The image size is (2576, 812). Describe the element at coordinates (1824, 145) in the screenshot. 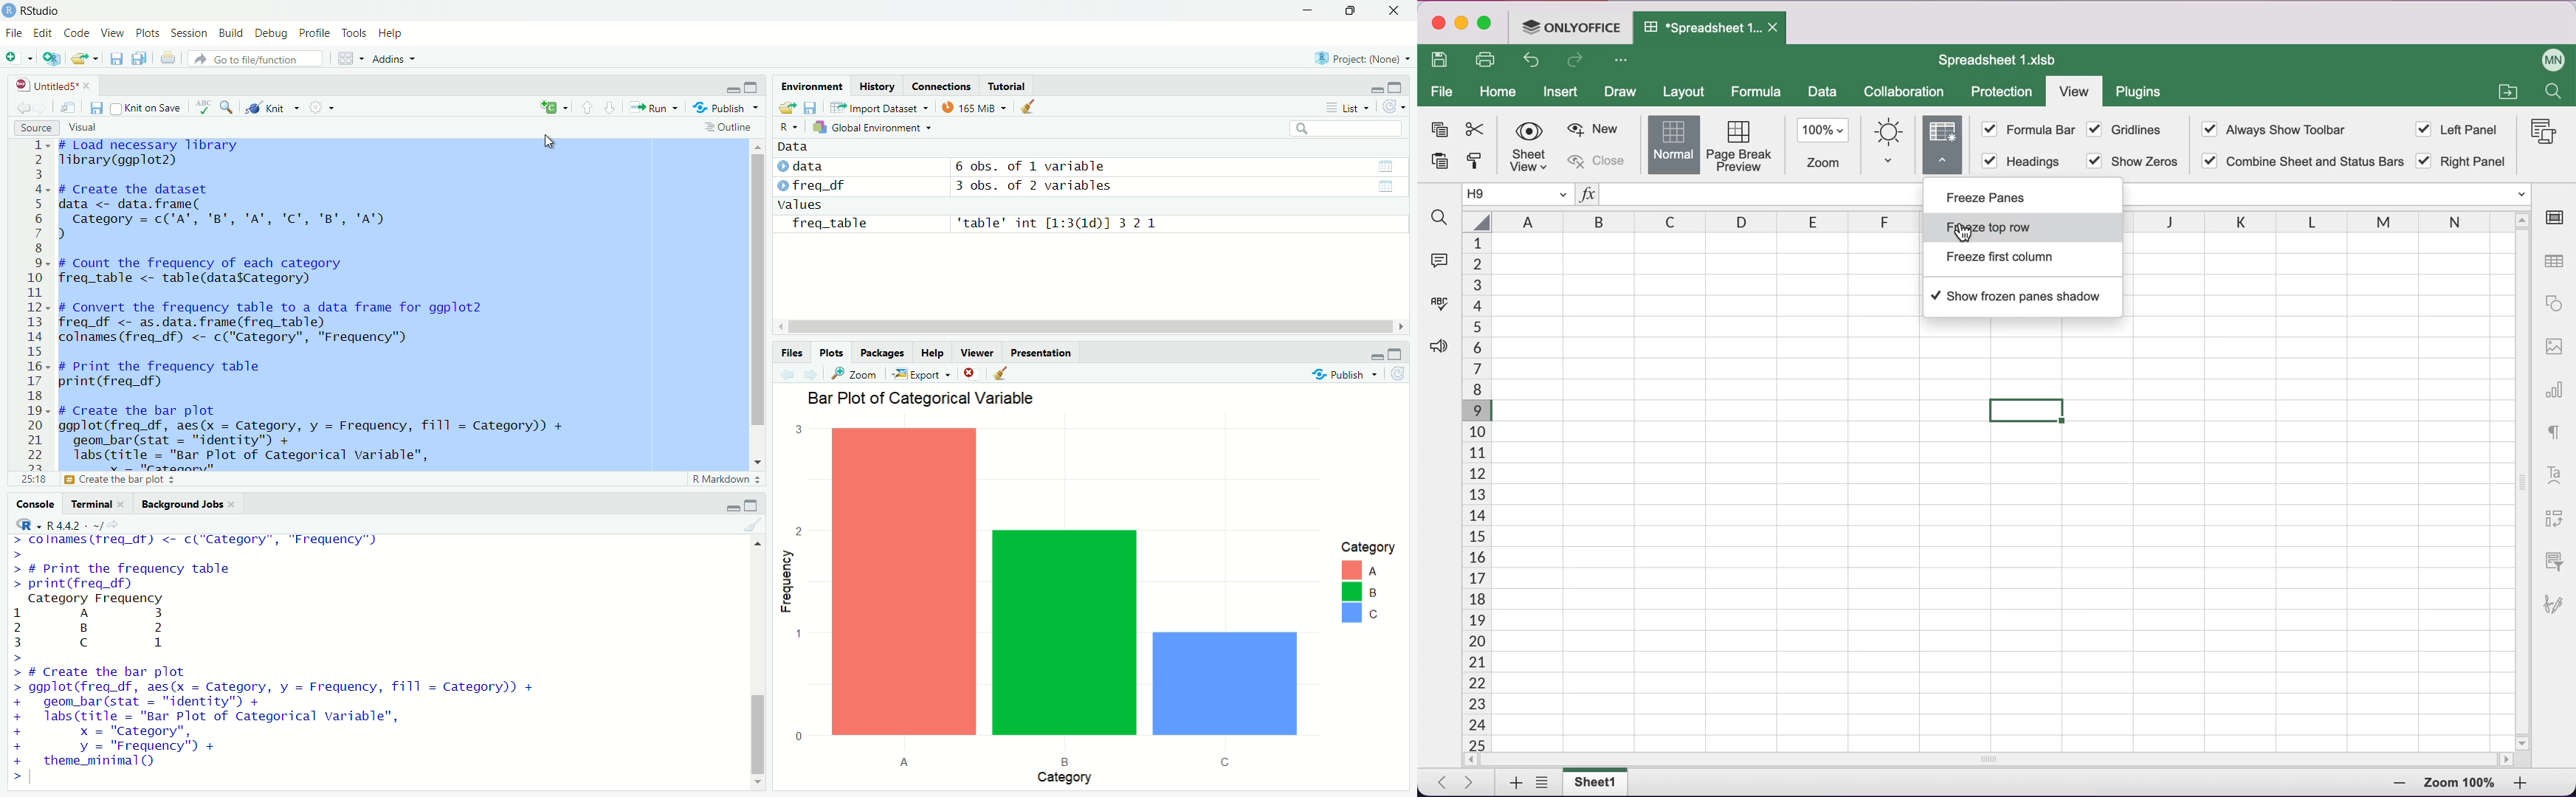

I see `zoom` at that location.